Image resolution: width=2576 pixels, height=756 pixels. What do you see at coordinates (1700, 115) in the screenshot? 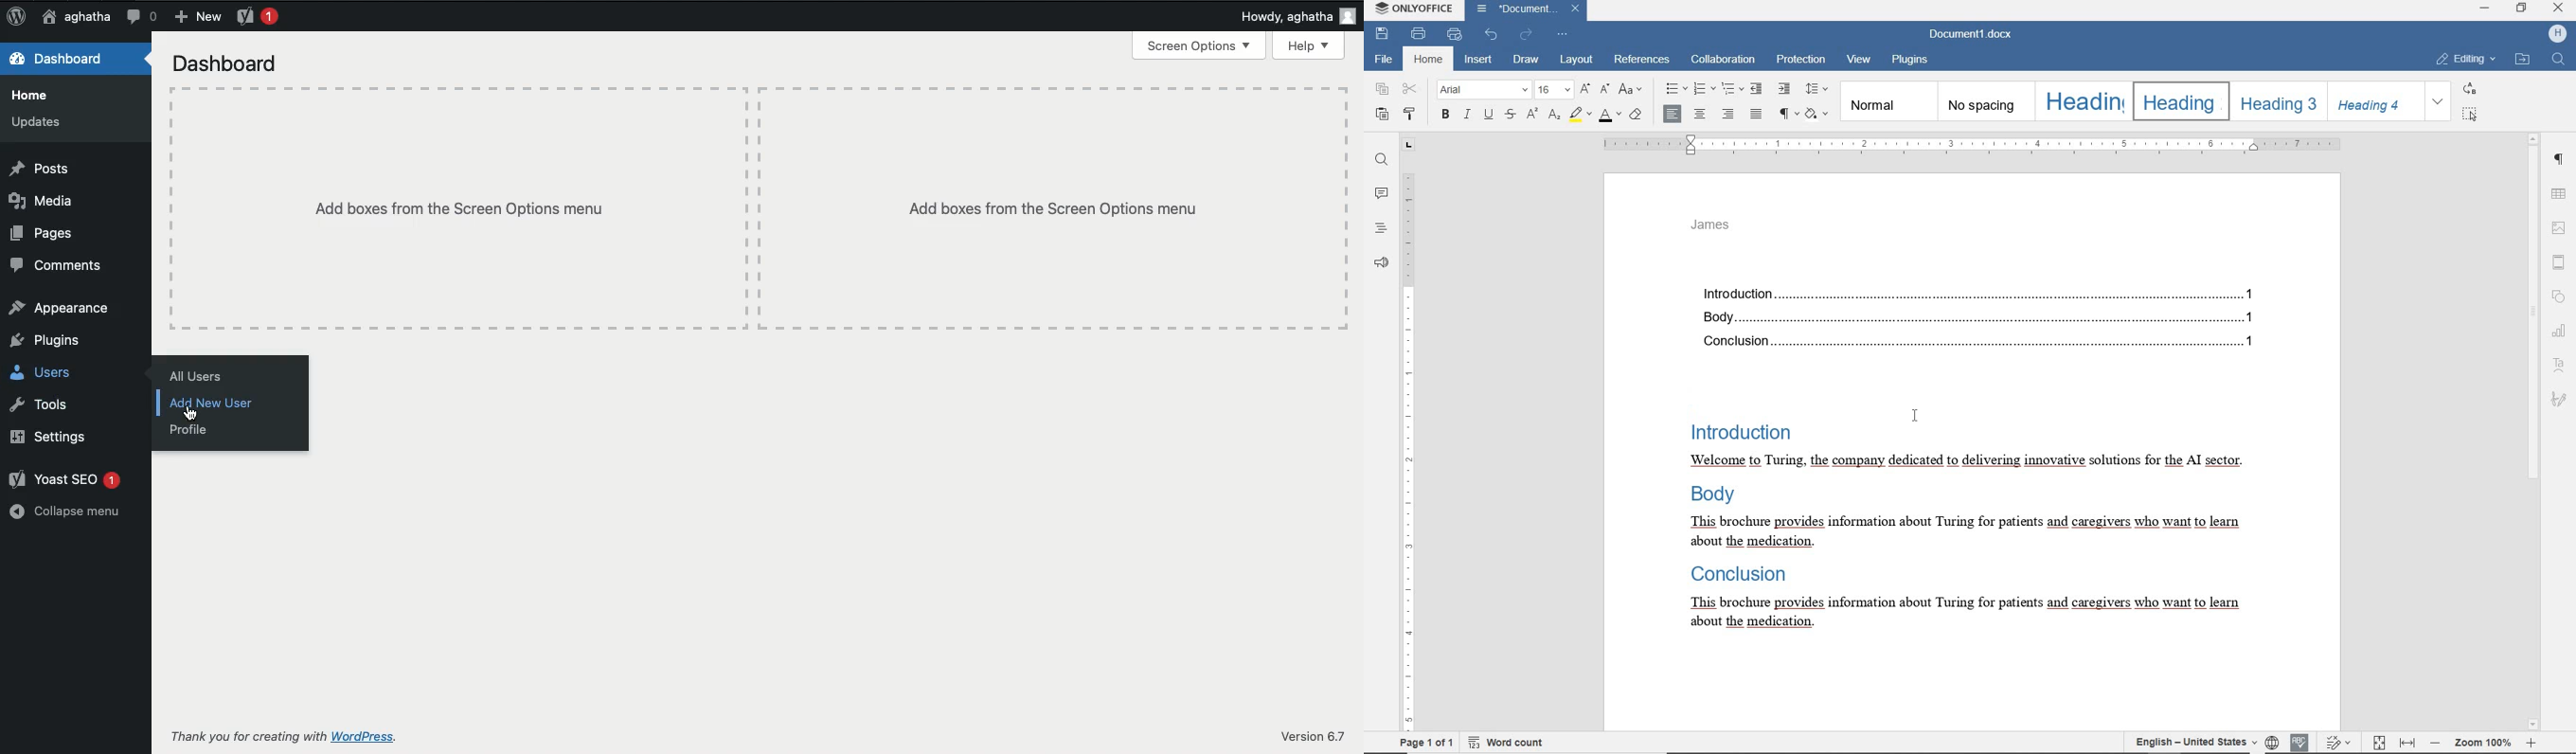
I see `align center` at bounding box center [1700, 115].